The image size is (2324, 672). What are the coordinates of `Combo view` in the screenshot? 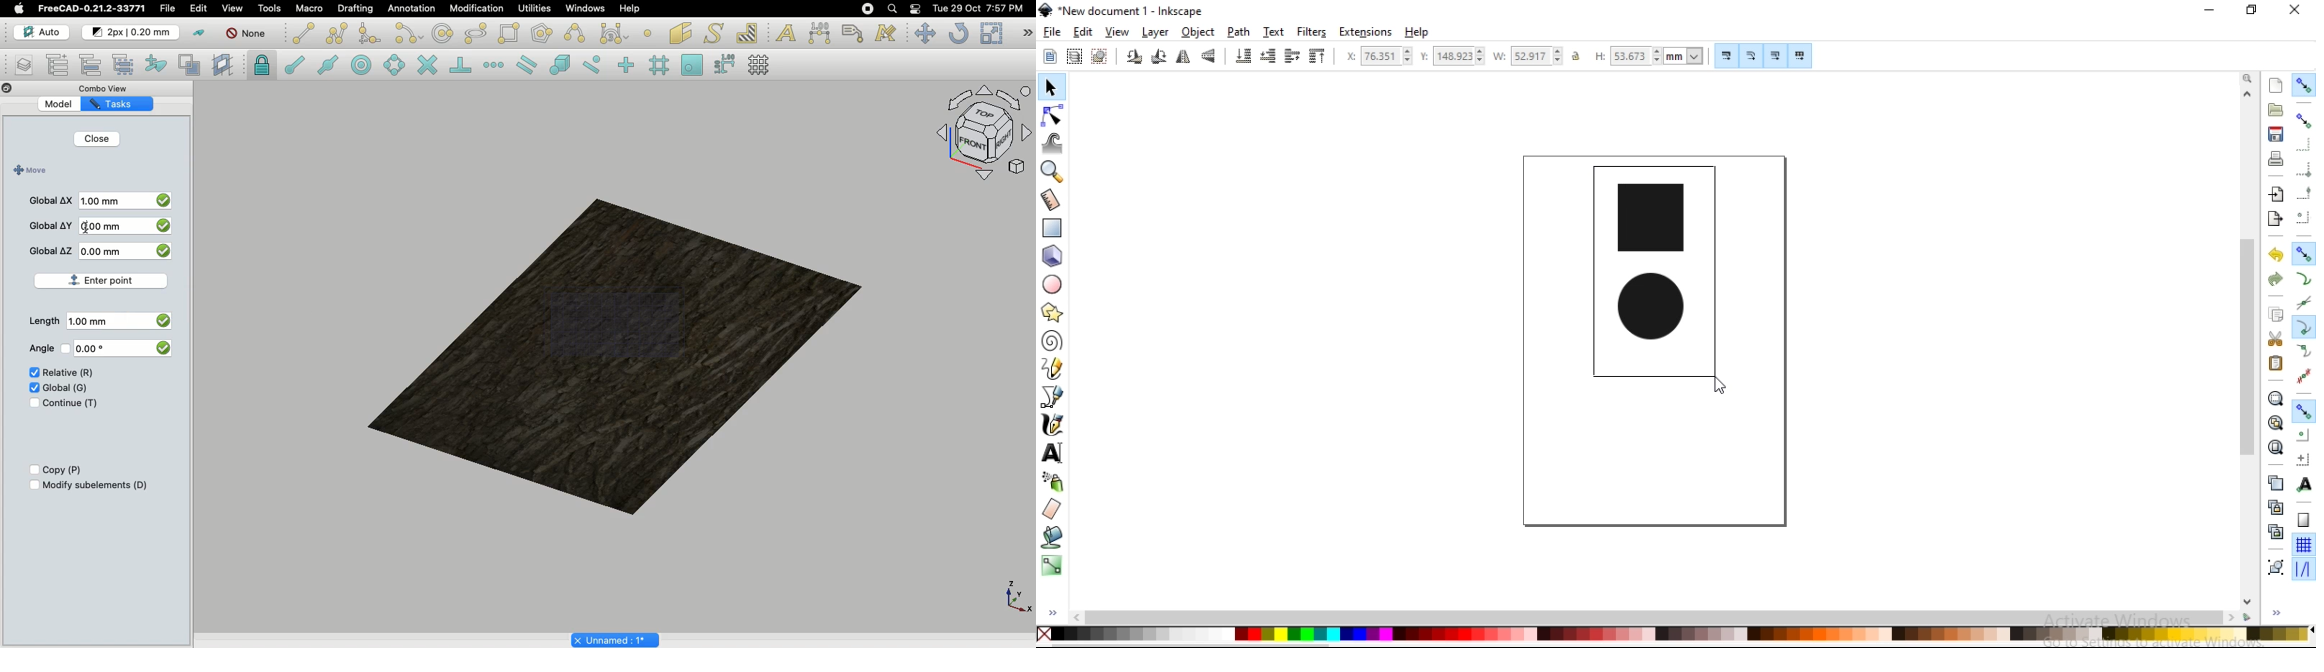 It's located at (111, 88).